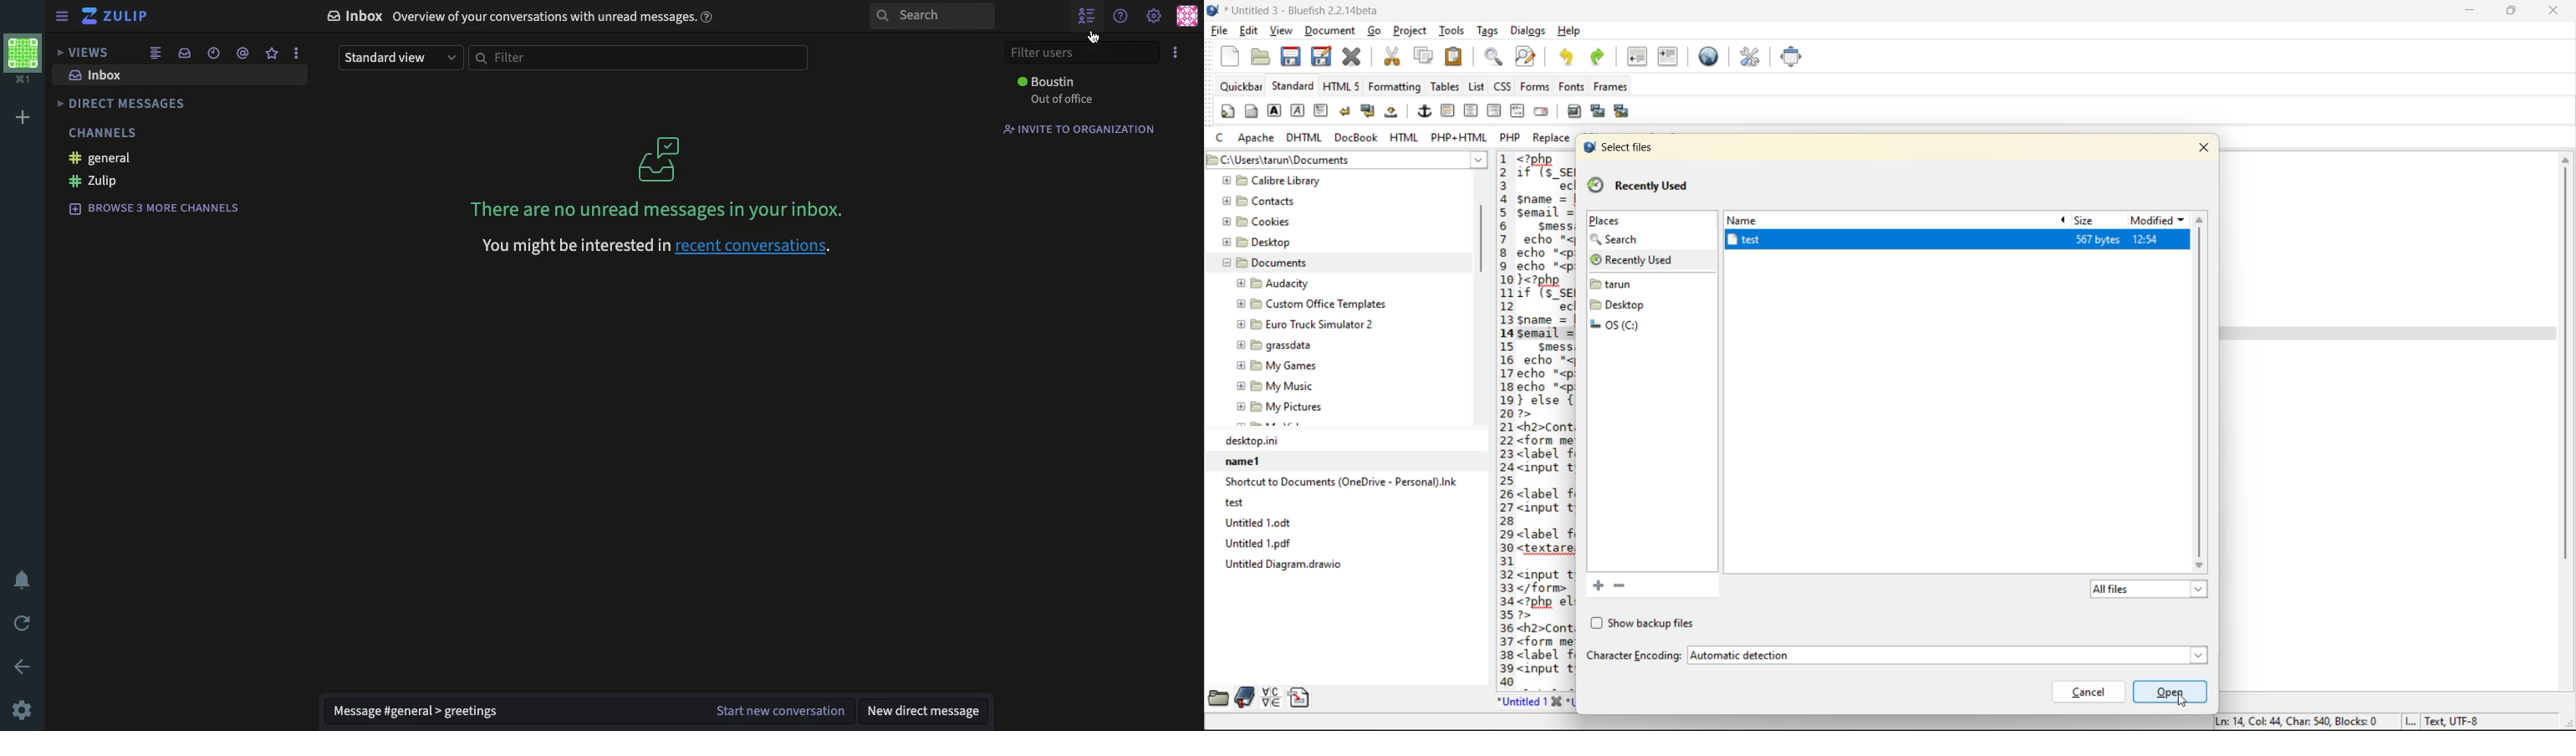  What do you see at coordinates (1186, 16) in the screenshot?
I see `user profile` at bounding box center [1186, 16].